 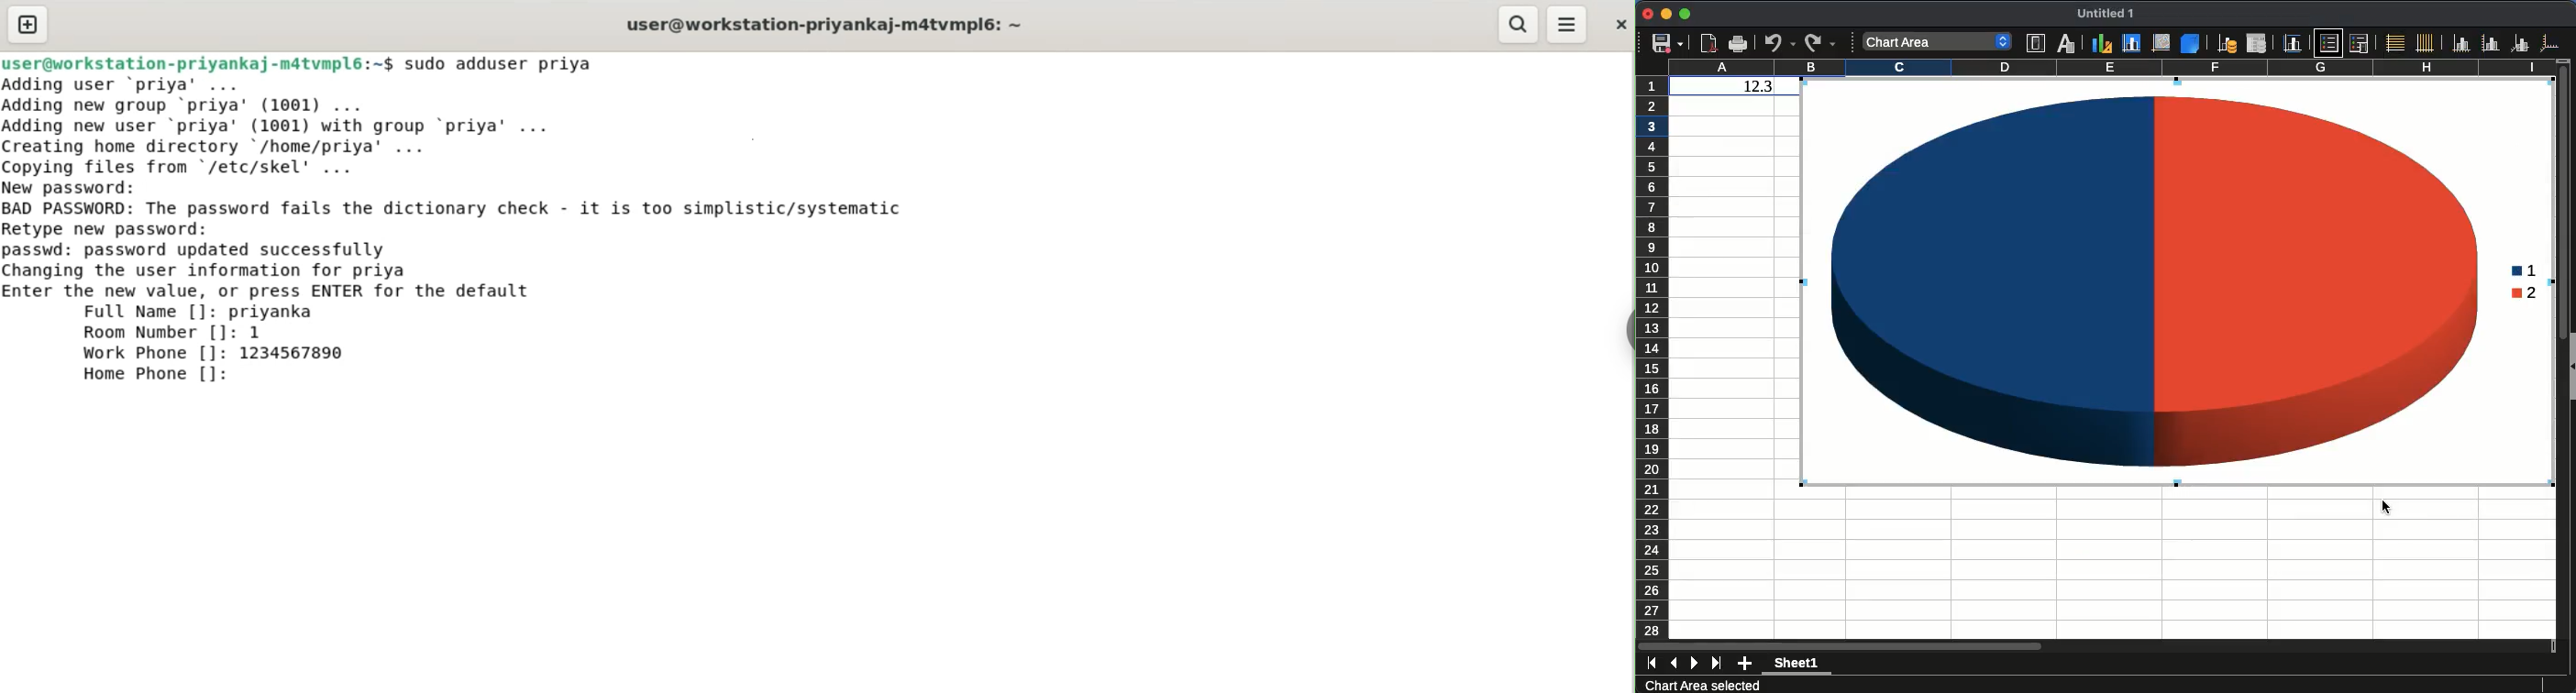 What do you see at coordinates (1840, 645) in the screenshot?
I see `Horizontal slide bar` at bounding box center [1840, 645].